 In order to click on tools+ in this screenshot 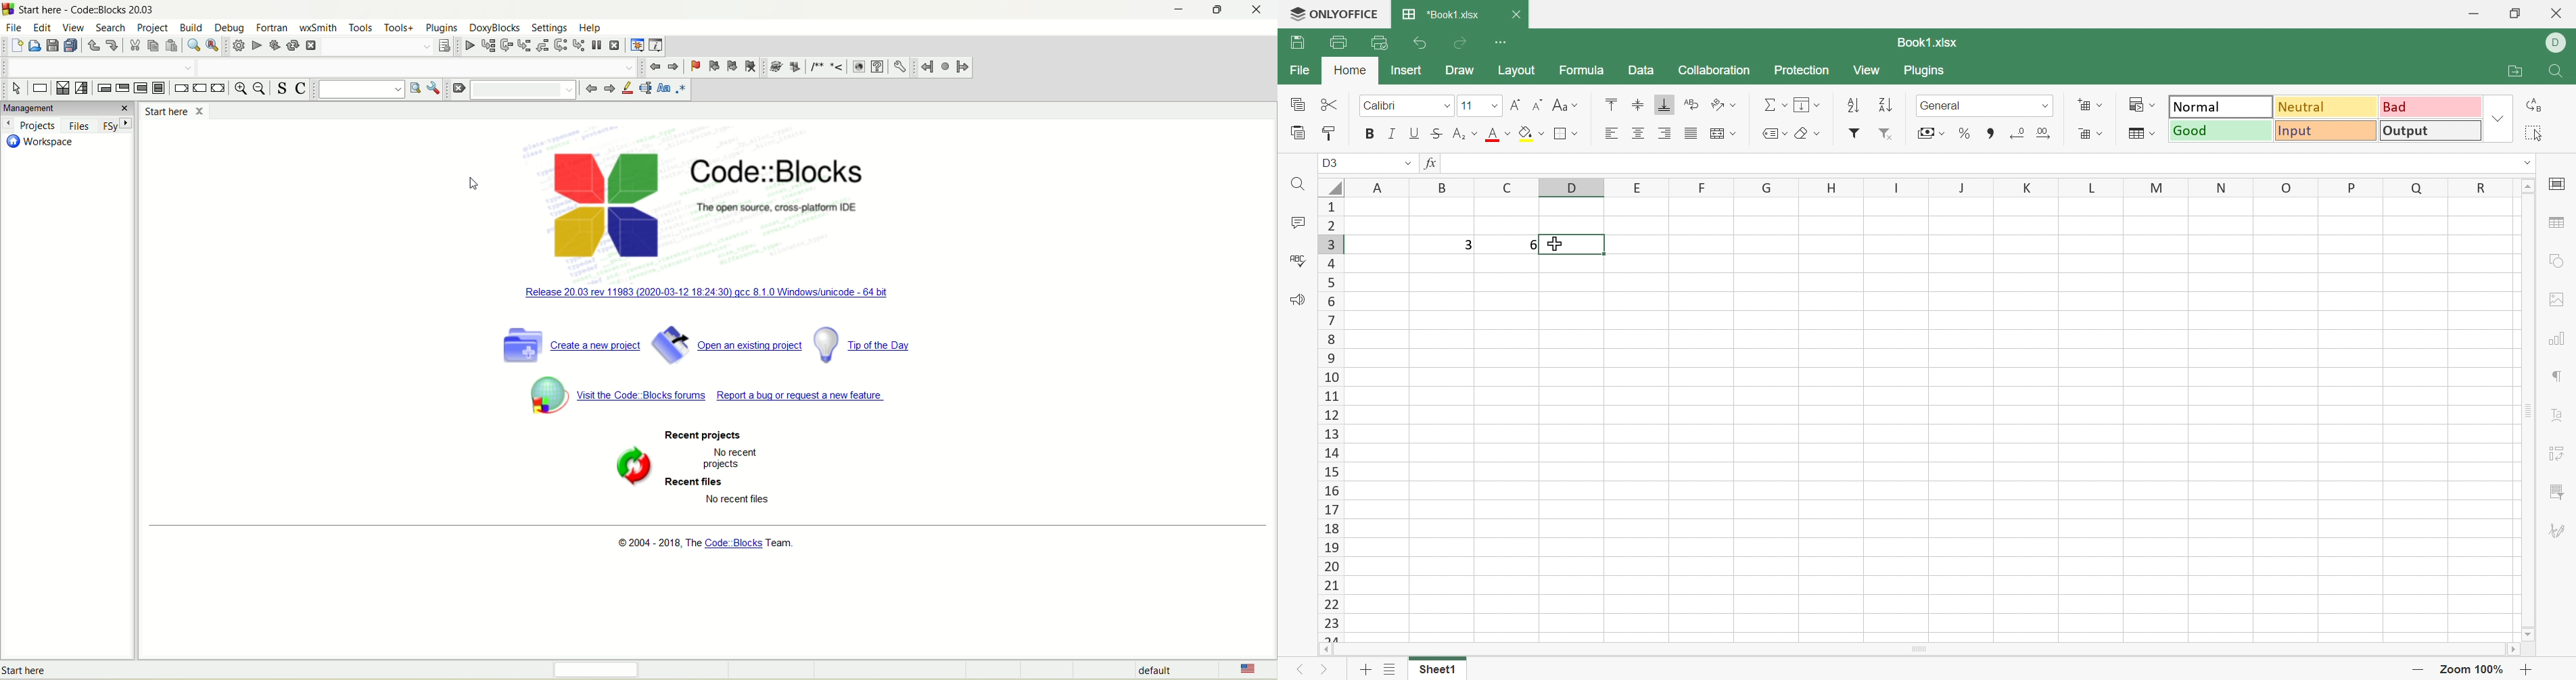, I will do `click(399, 28)`.